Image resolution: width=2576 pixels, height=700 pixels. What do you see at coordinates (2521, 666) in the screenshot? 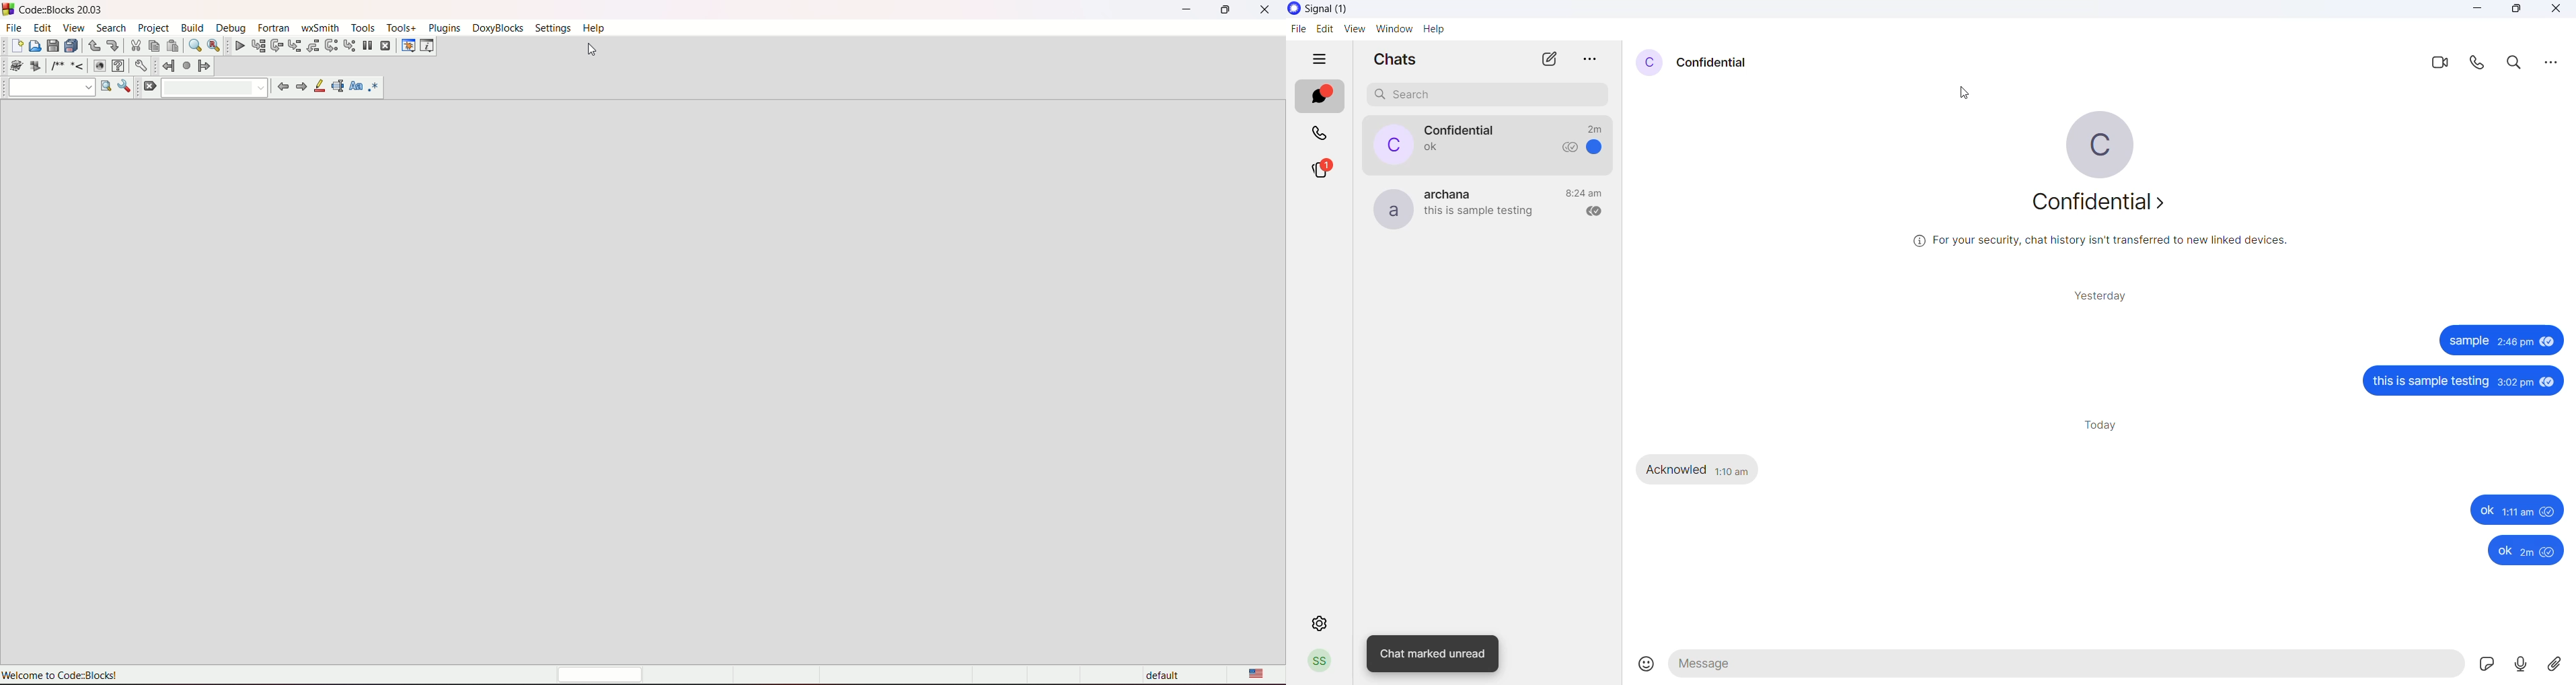
I see `voice note` at bounding box center [2521, 666].